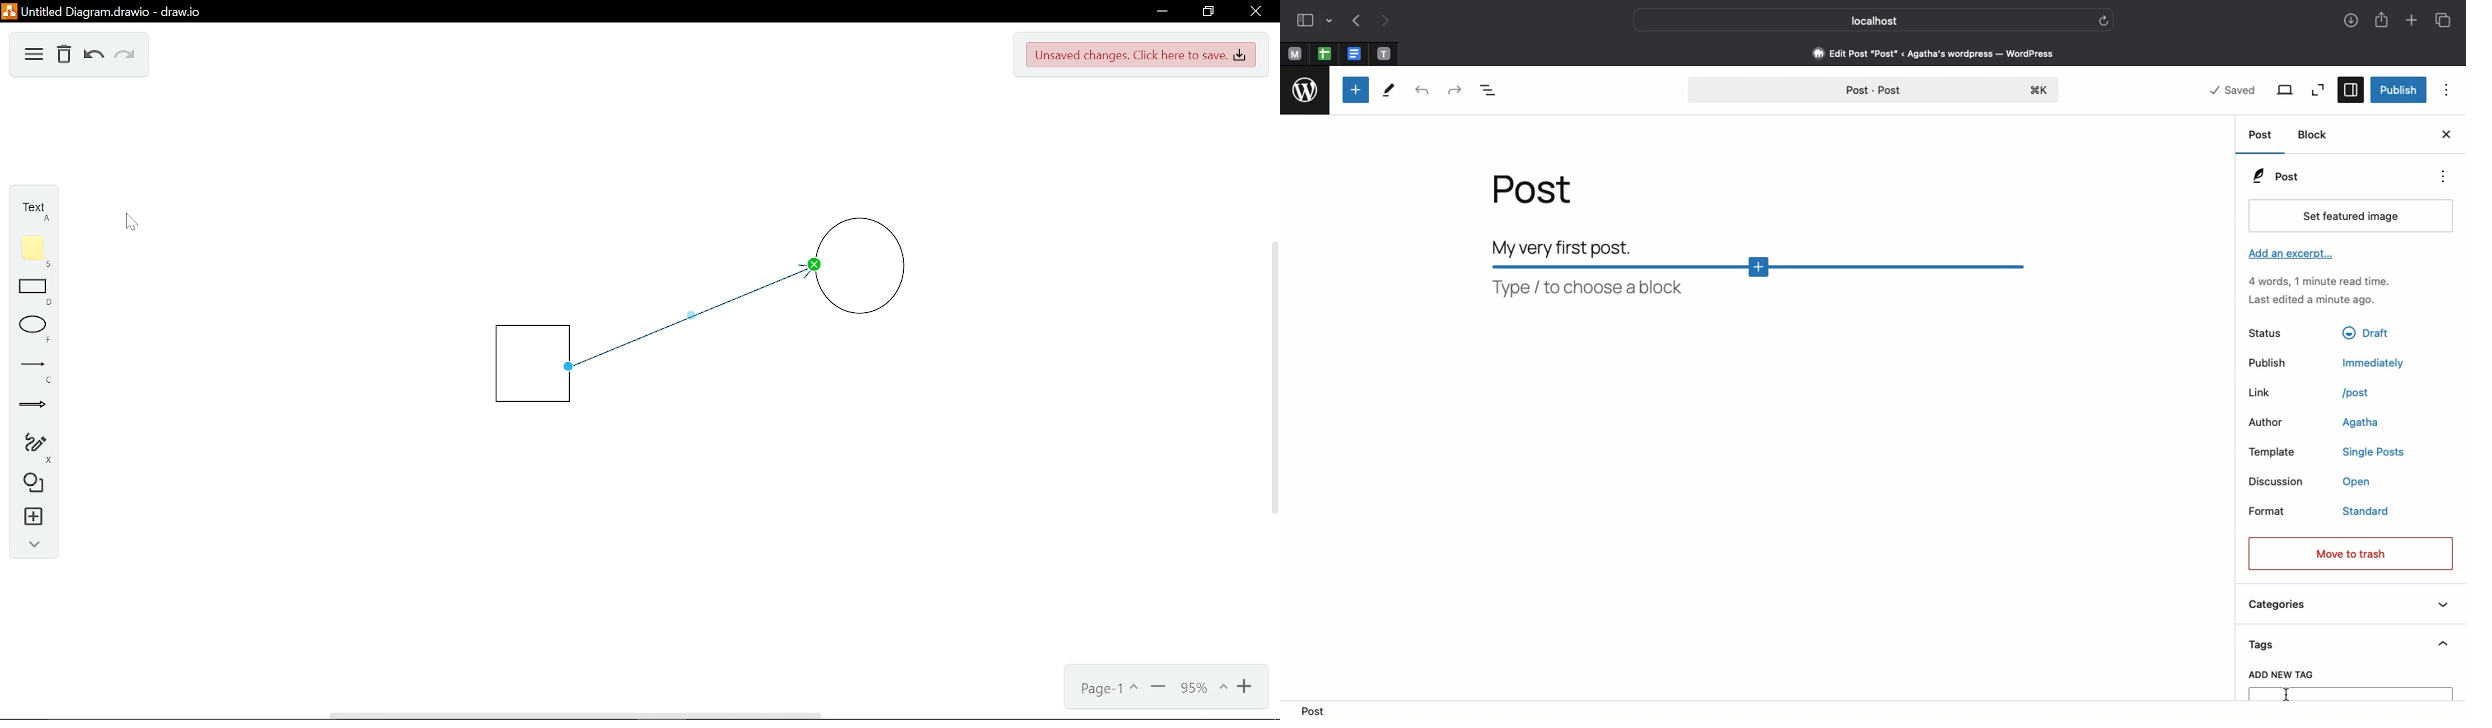  I want to click on Template, so click(2273, 451).